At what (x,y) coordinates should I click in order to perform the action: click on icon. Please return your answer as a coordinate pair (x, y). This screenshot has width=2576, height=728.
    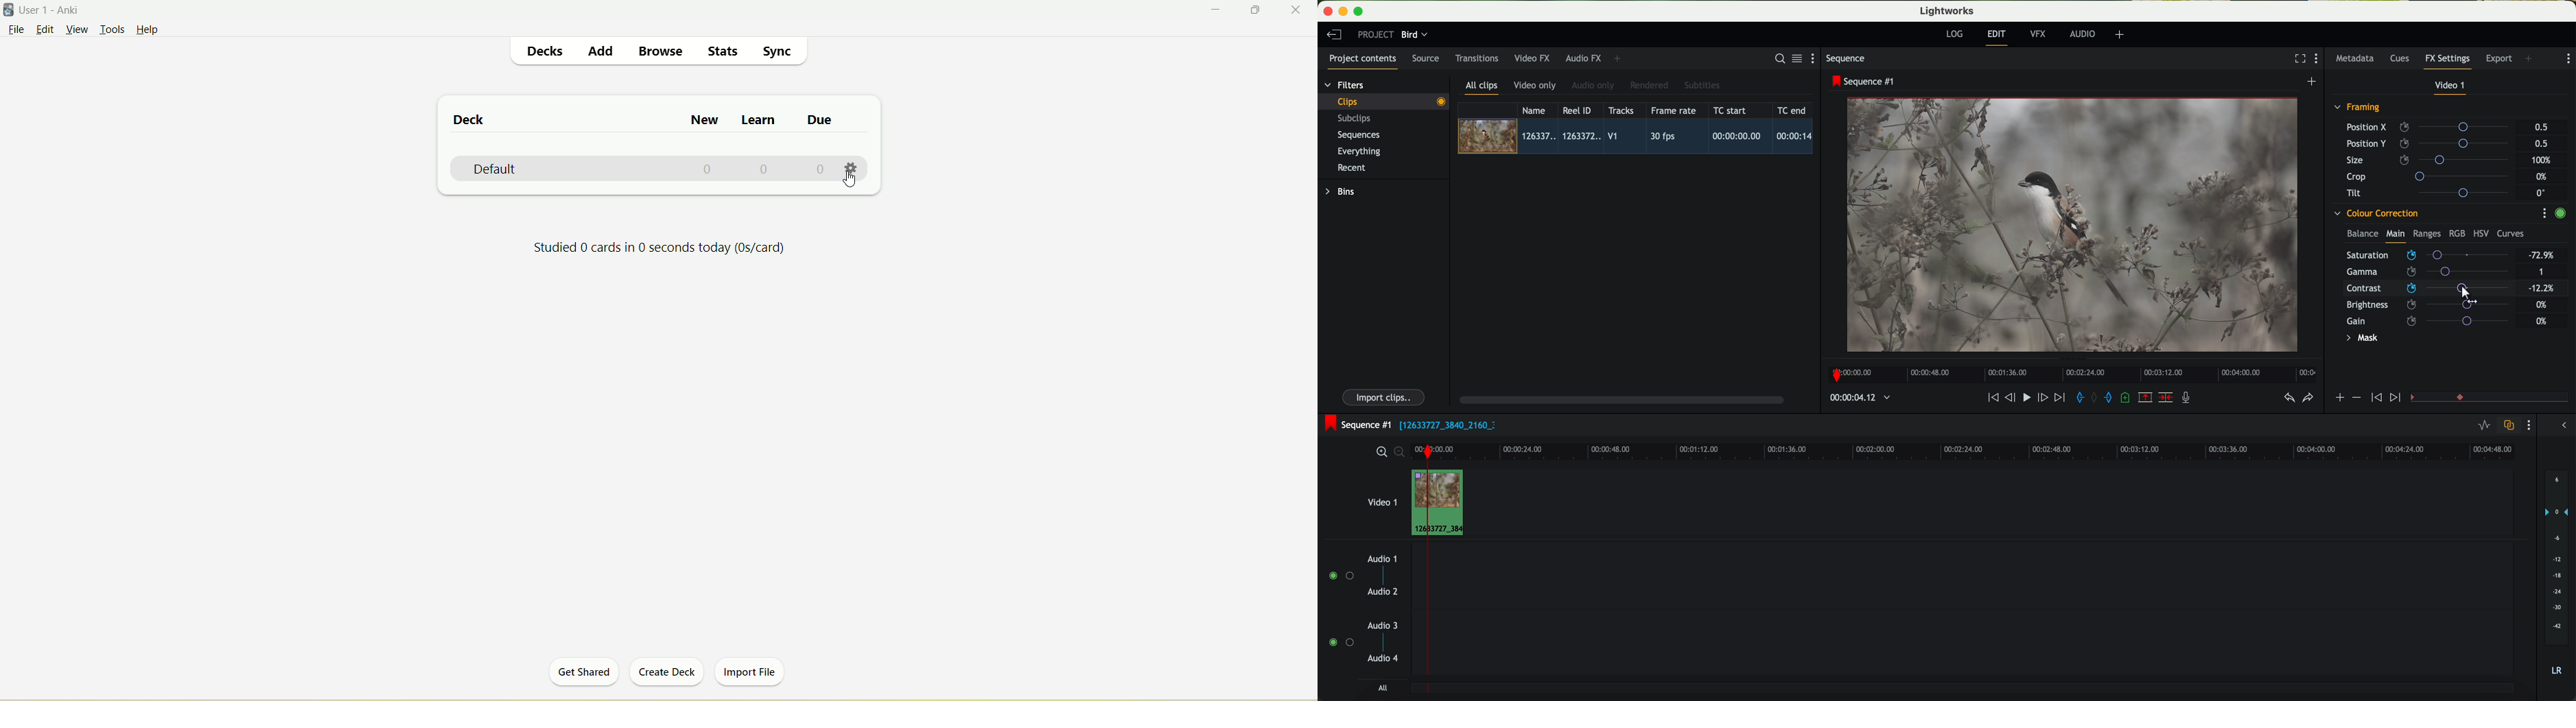
    Looking at the image, I should click on (2339, 399).